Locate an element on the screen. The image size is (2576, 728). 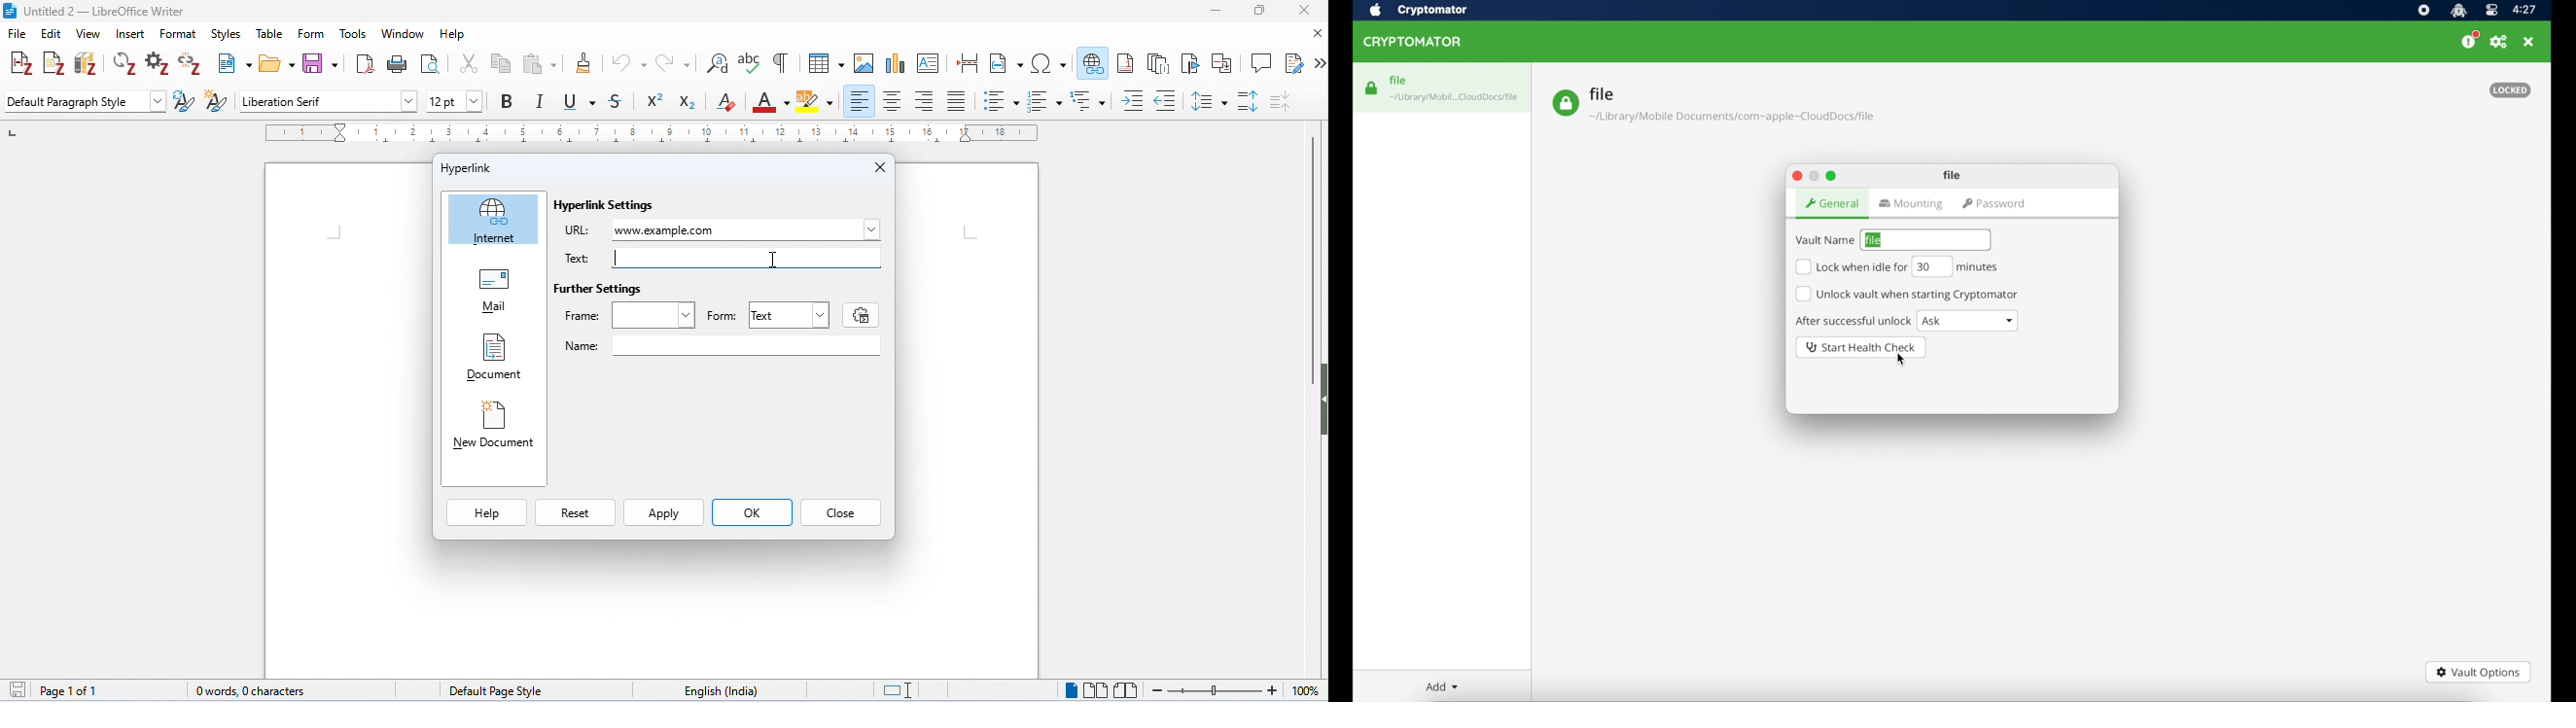
align right is located at coordinates (926, 100).